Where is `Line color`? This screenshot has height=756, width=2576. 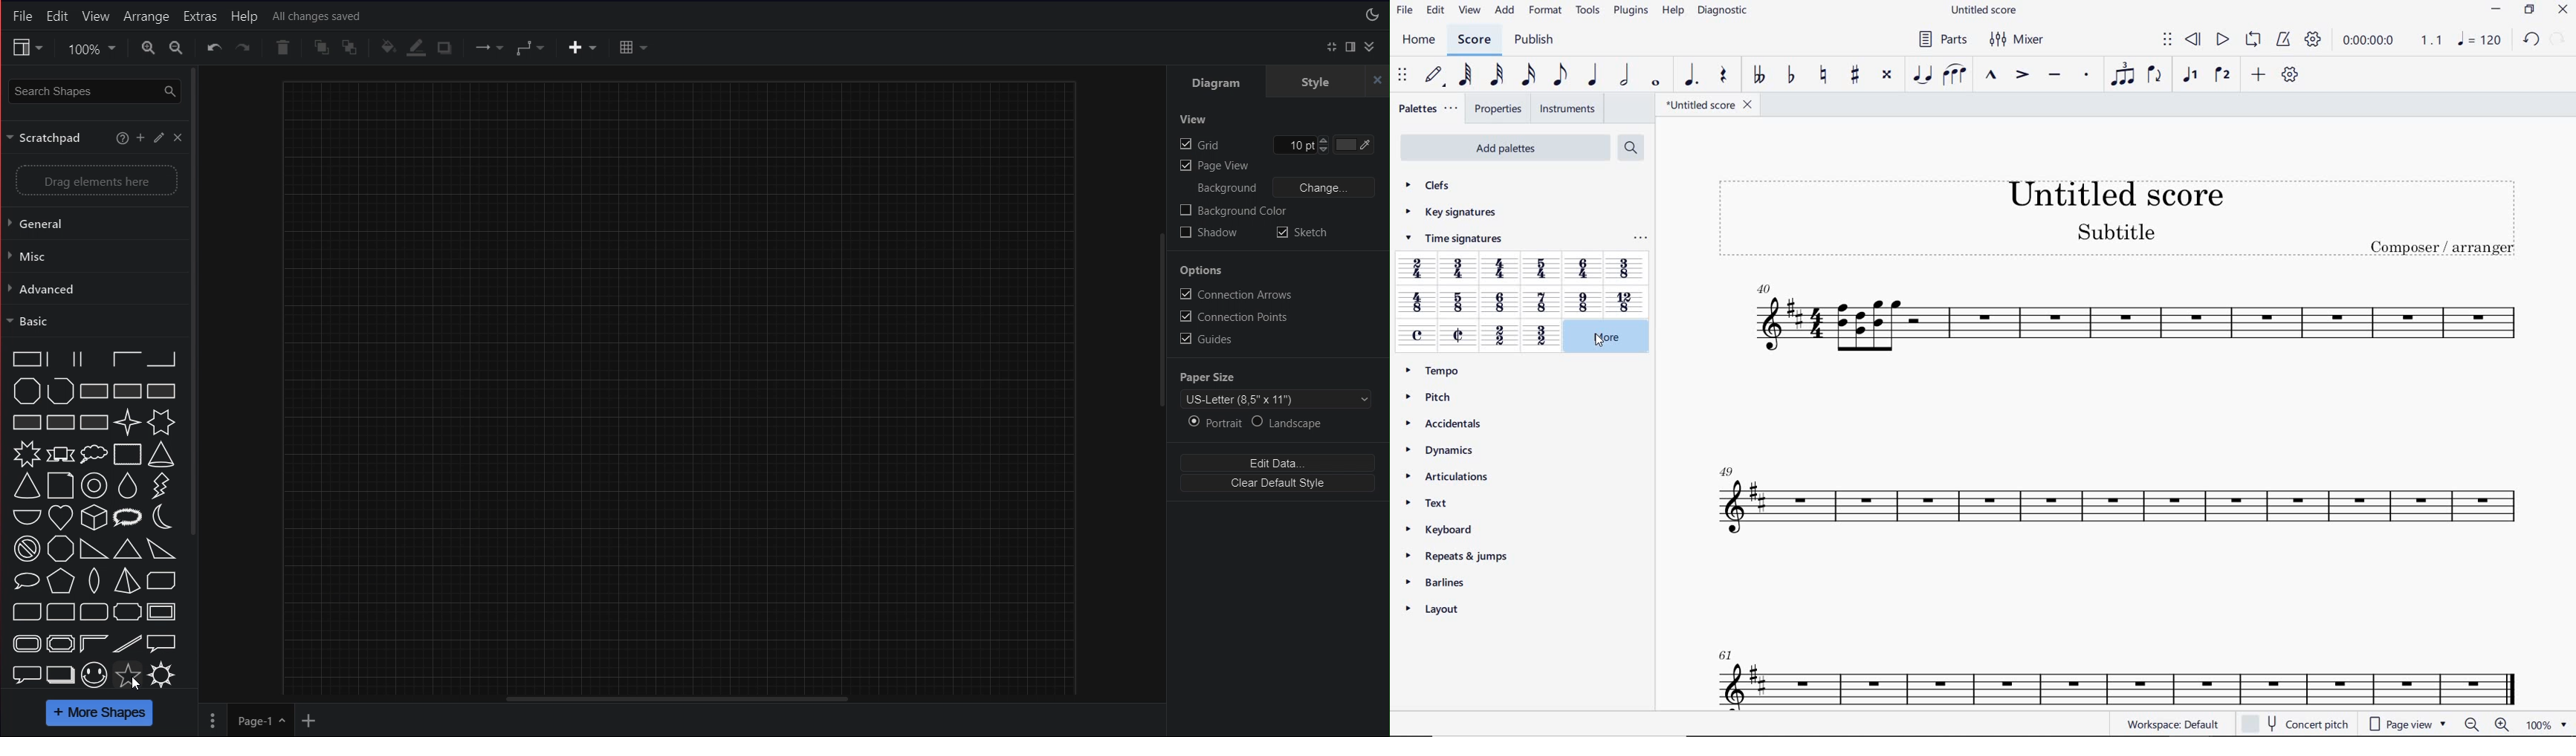
Line color is located at coordinates (417, 48).